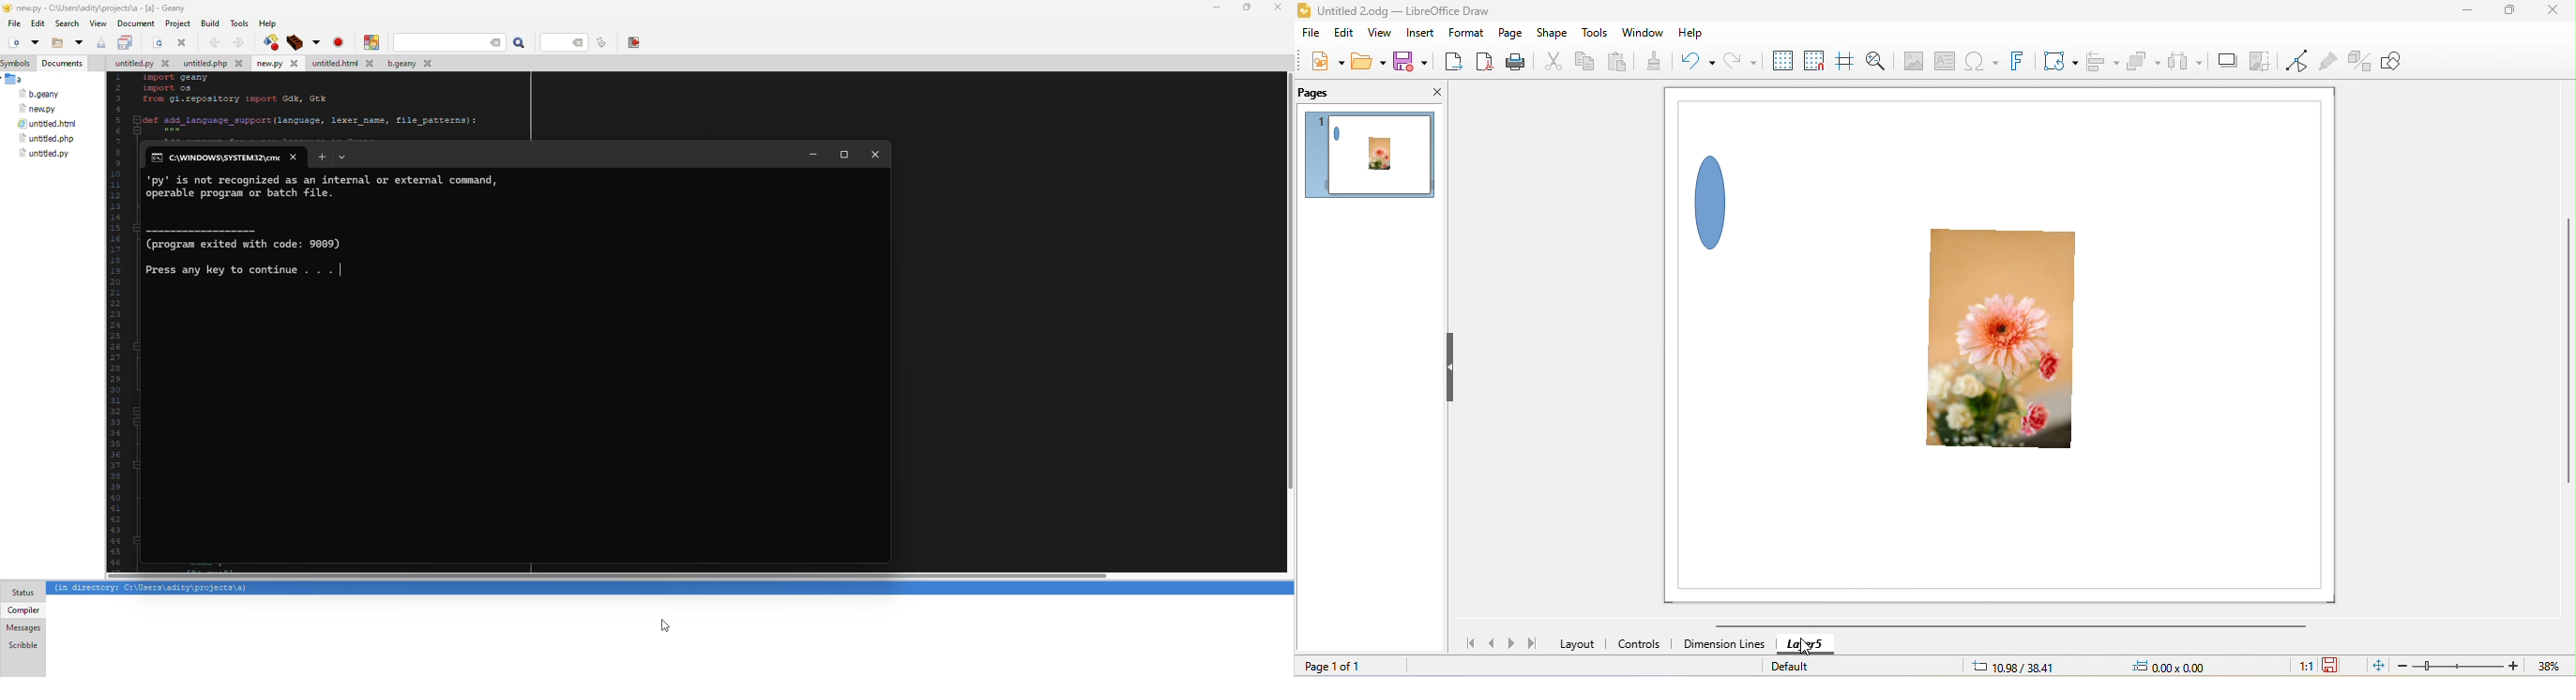  What do you see at coordinates (78, 42) in the screenshot?
I see `open` at bounding box center [78, 42].